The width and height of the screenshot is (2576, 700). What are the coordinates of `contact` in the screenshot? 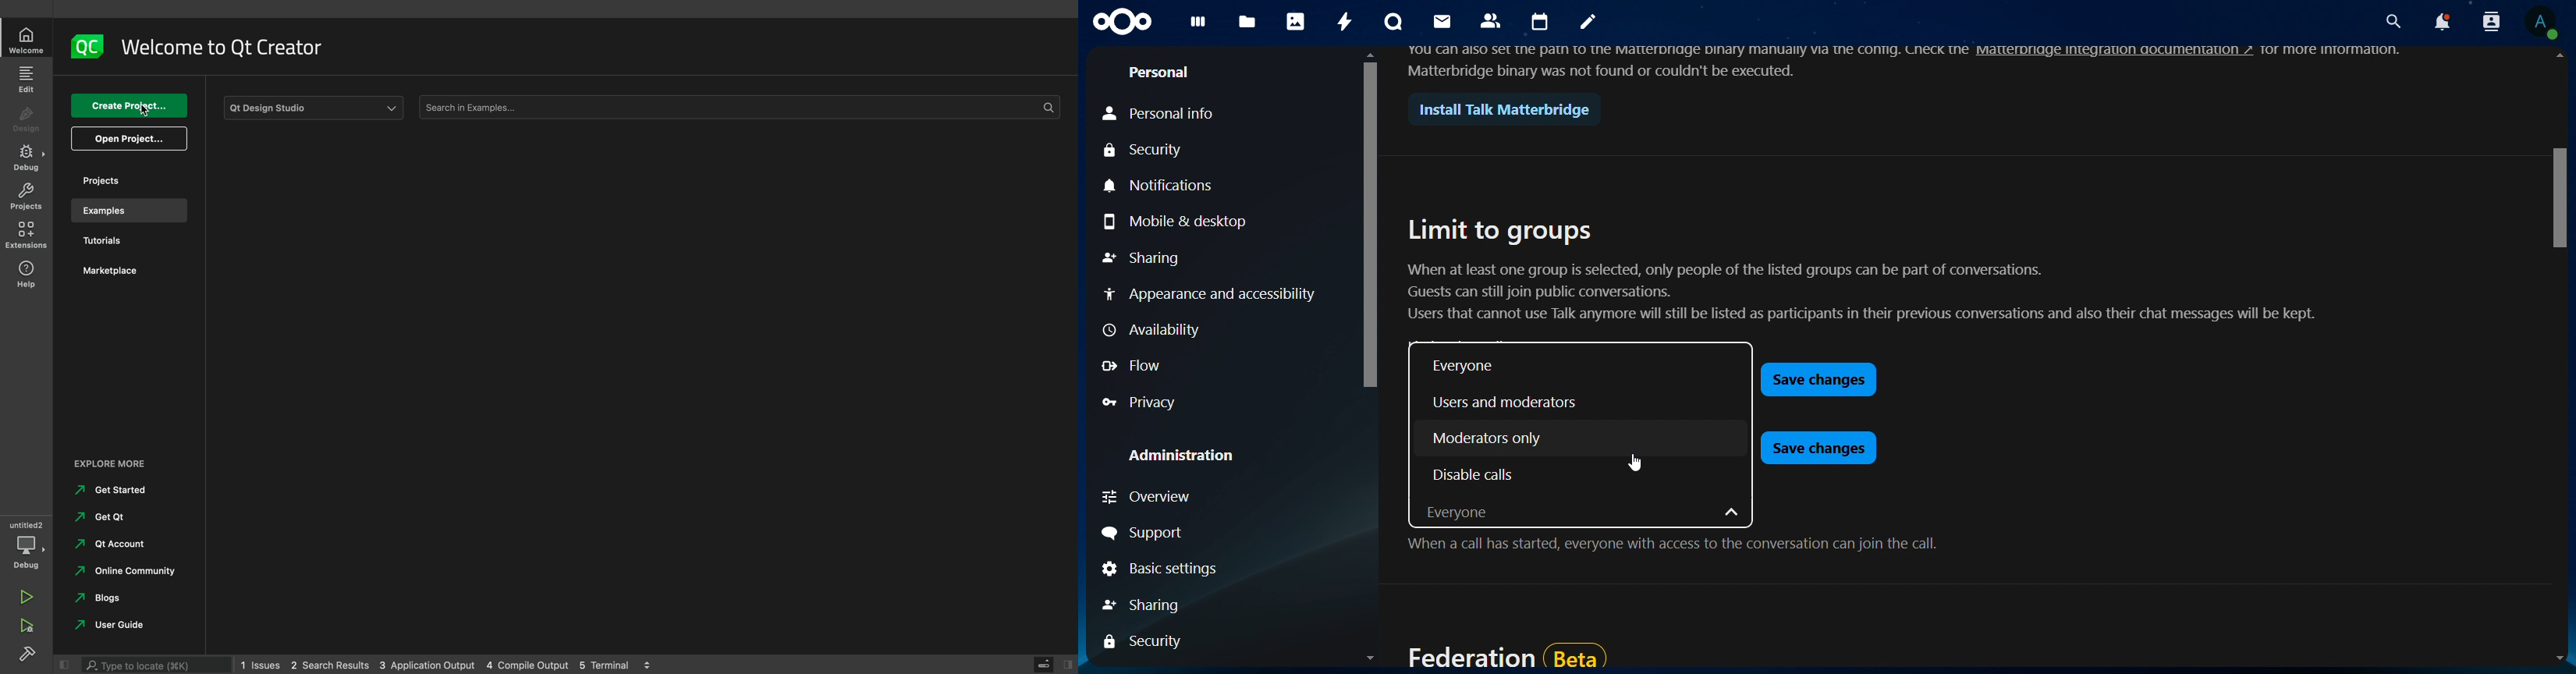 It's located at (1494, 22).